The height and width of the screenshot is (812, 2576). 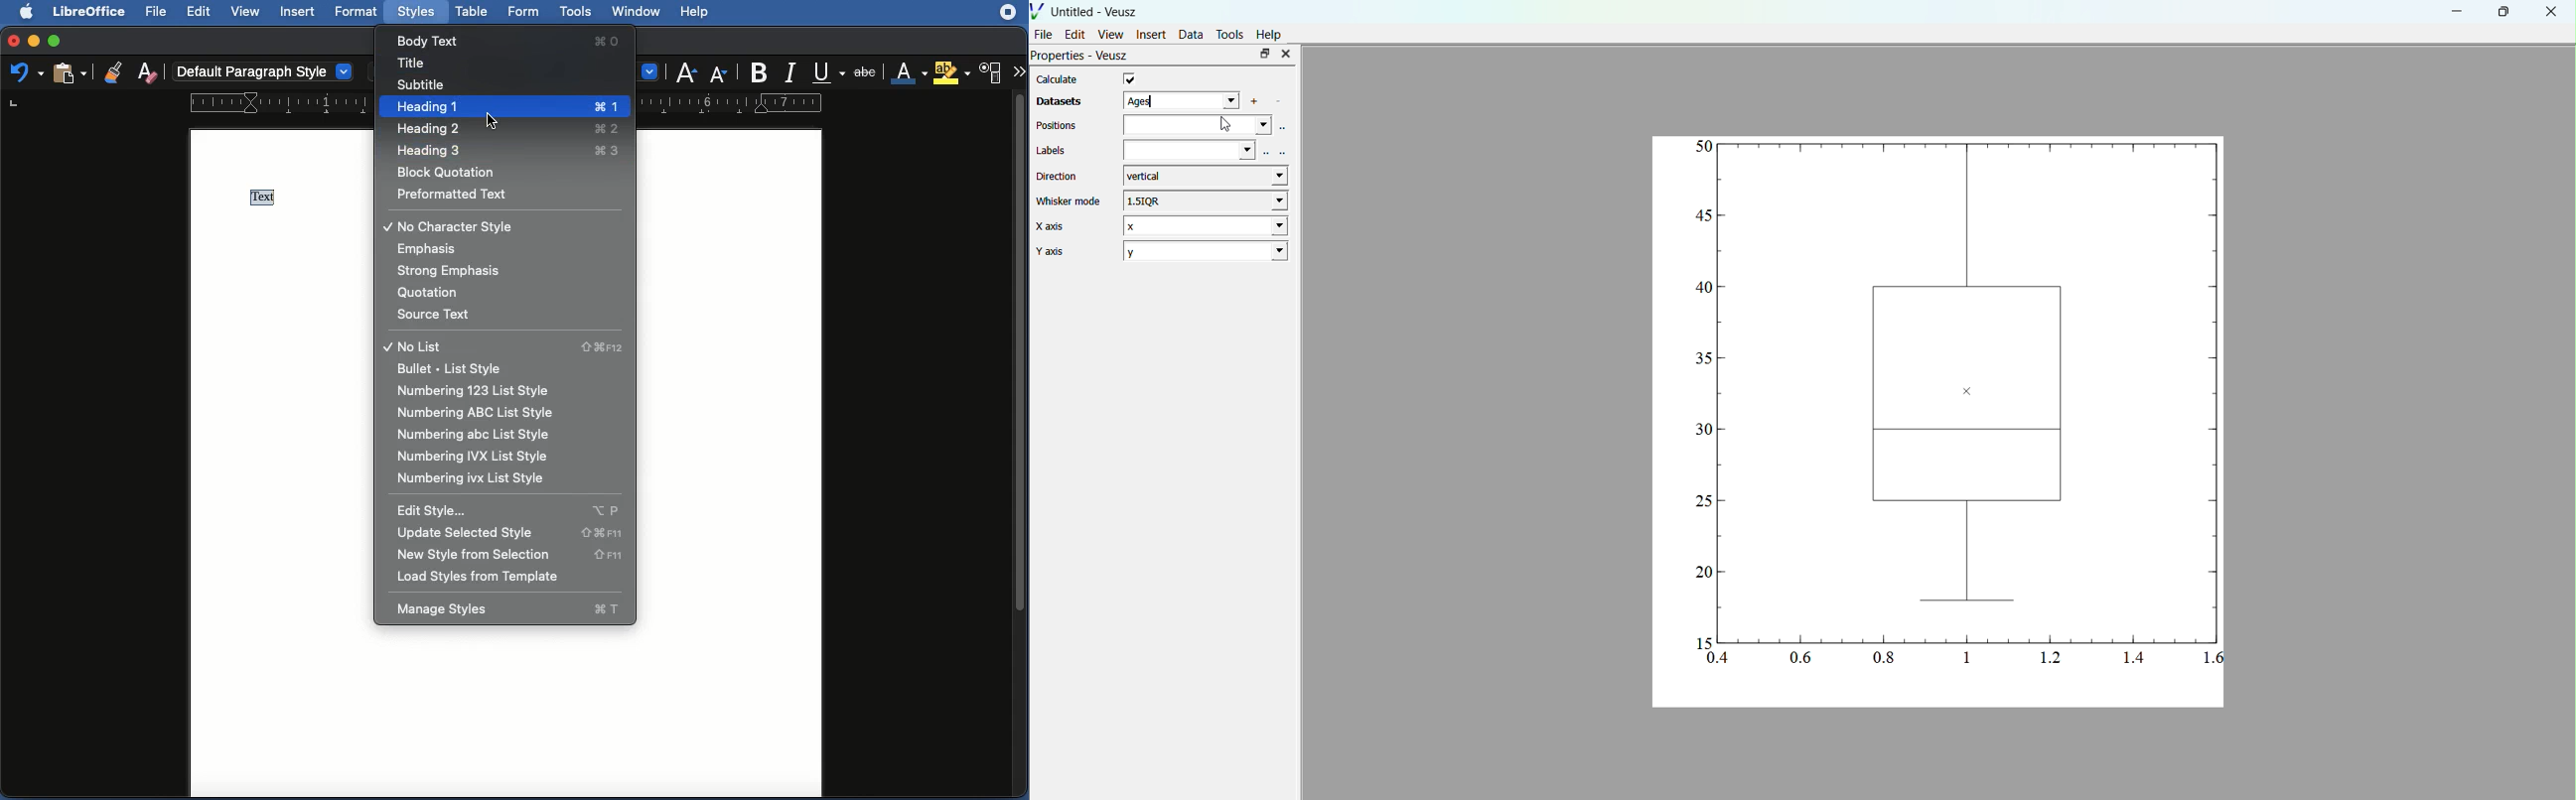 What do you see at coordinates (430, 248) in the screenshot?
I see `Emphasis` at bounding box center [430, 248].